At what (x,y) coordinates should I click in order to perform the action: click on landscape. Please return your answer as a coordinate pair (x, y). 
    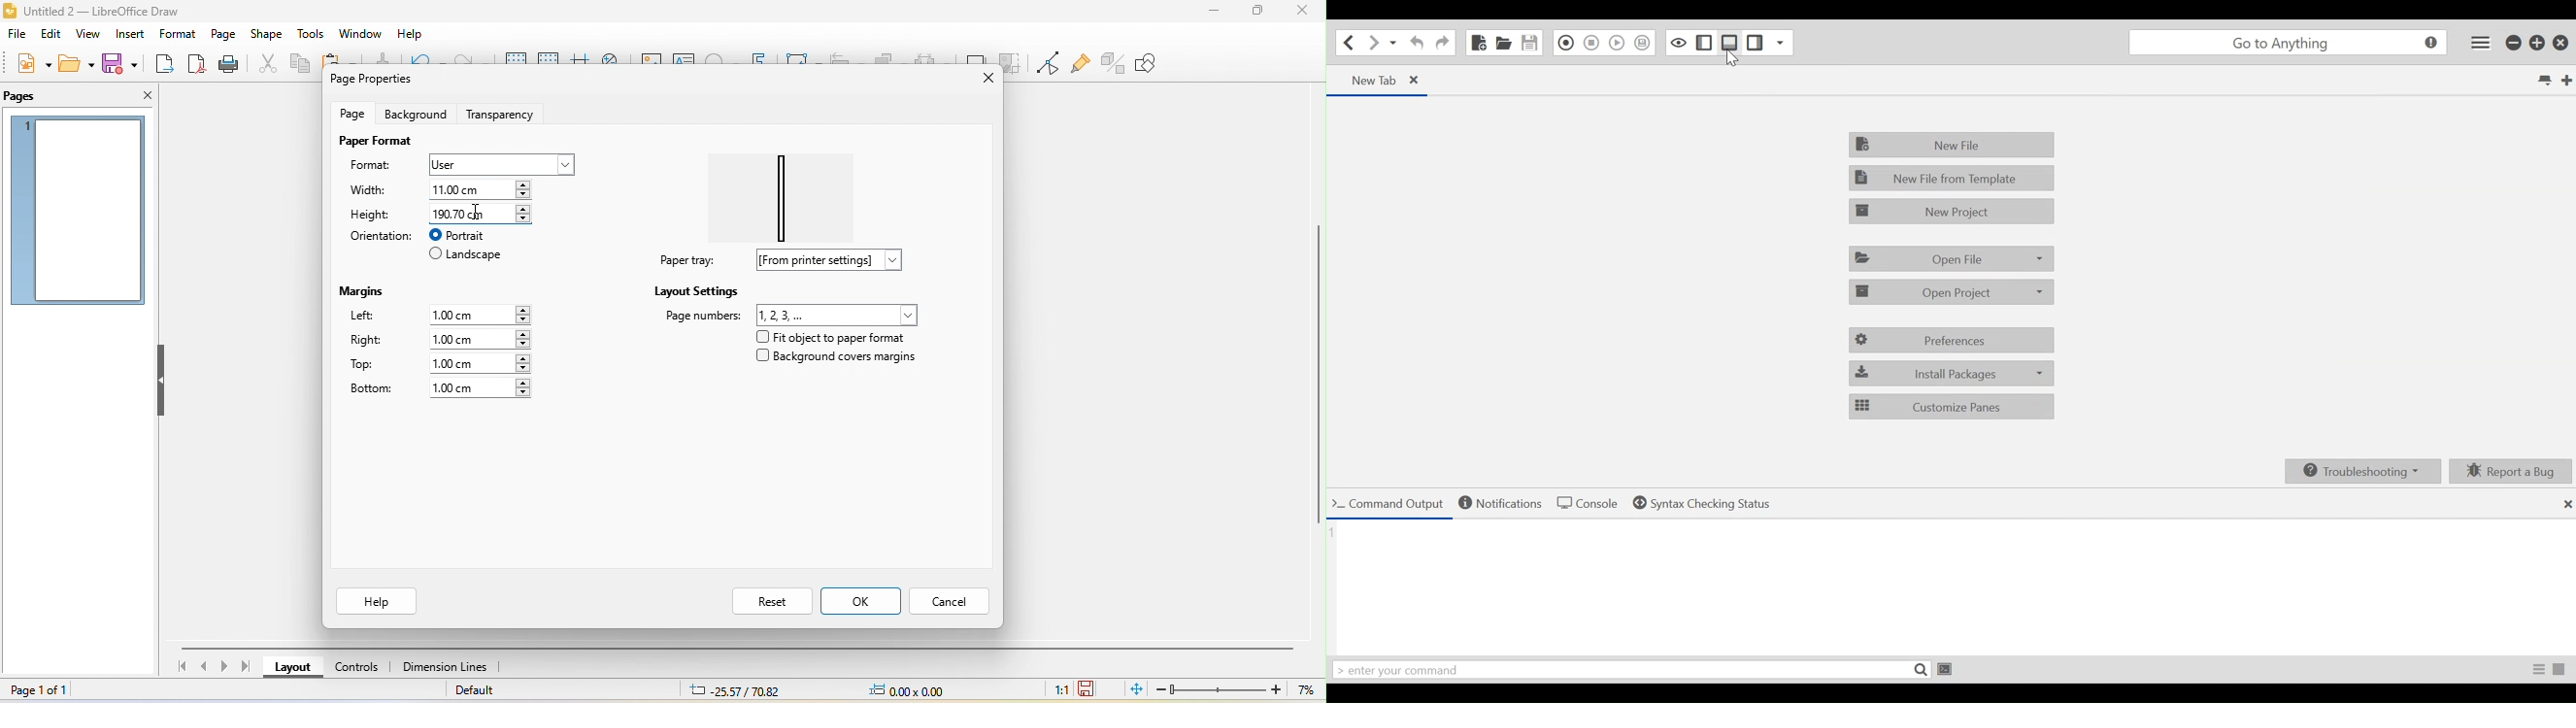
    Looking at the image, I should click on (467, 256).